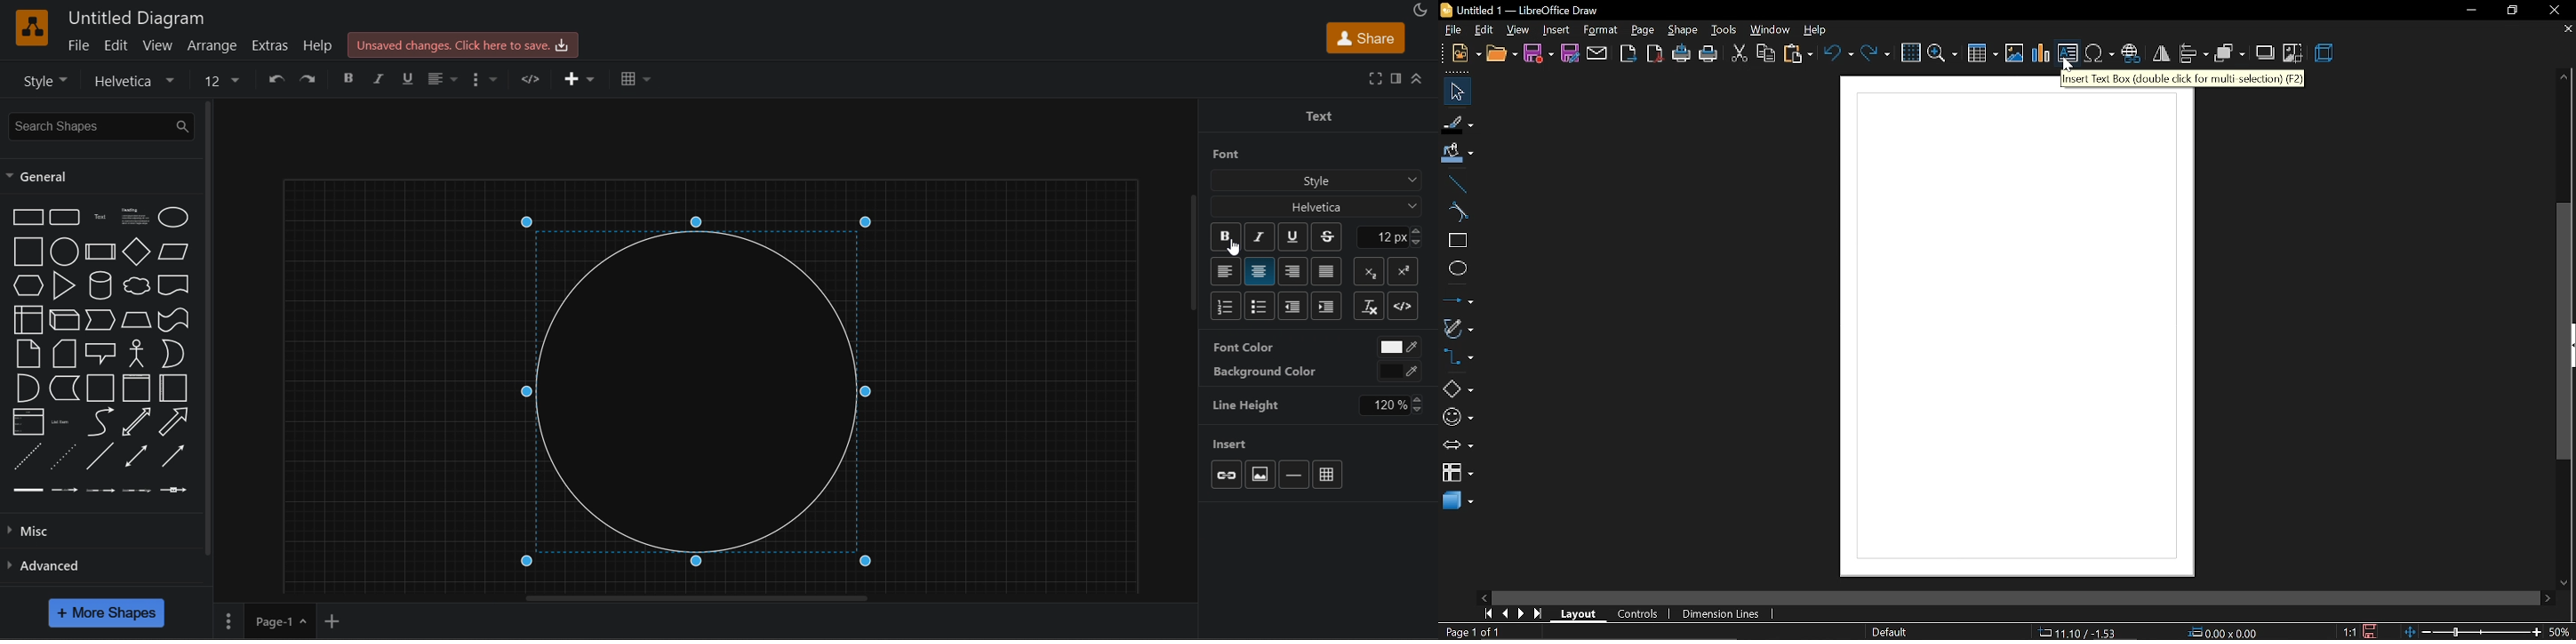 The image size is (2576, 644). Describe the element at coordinates (99, 323) in the screenshot. I see `step` at that location.